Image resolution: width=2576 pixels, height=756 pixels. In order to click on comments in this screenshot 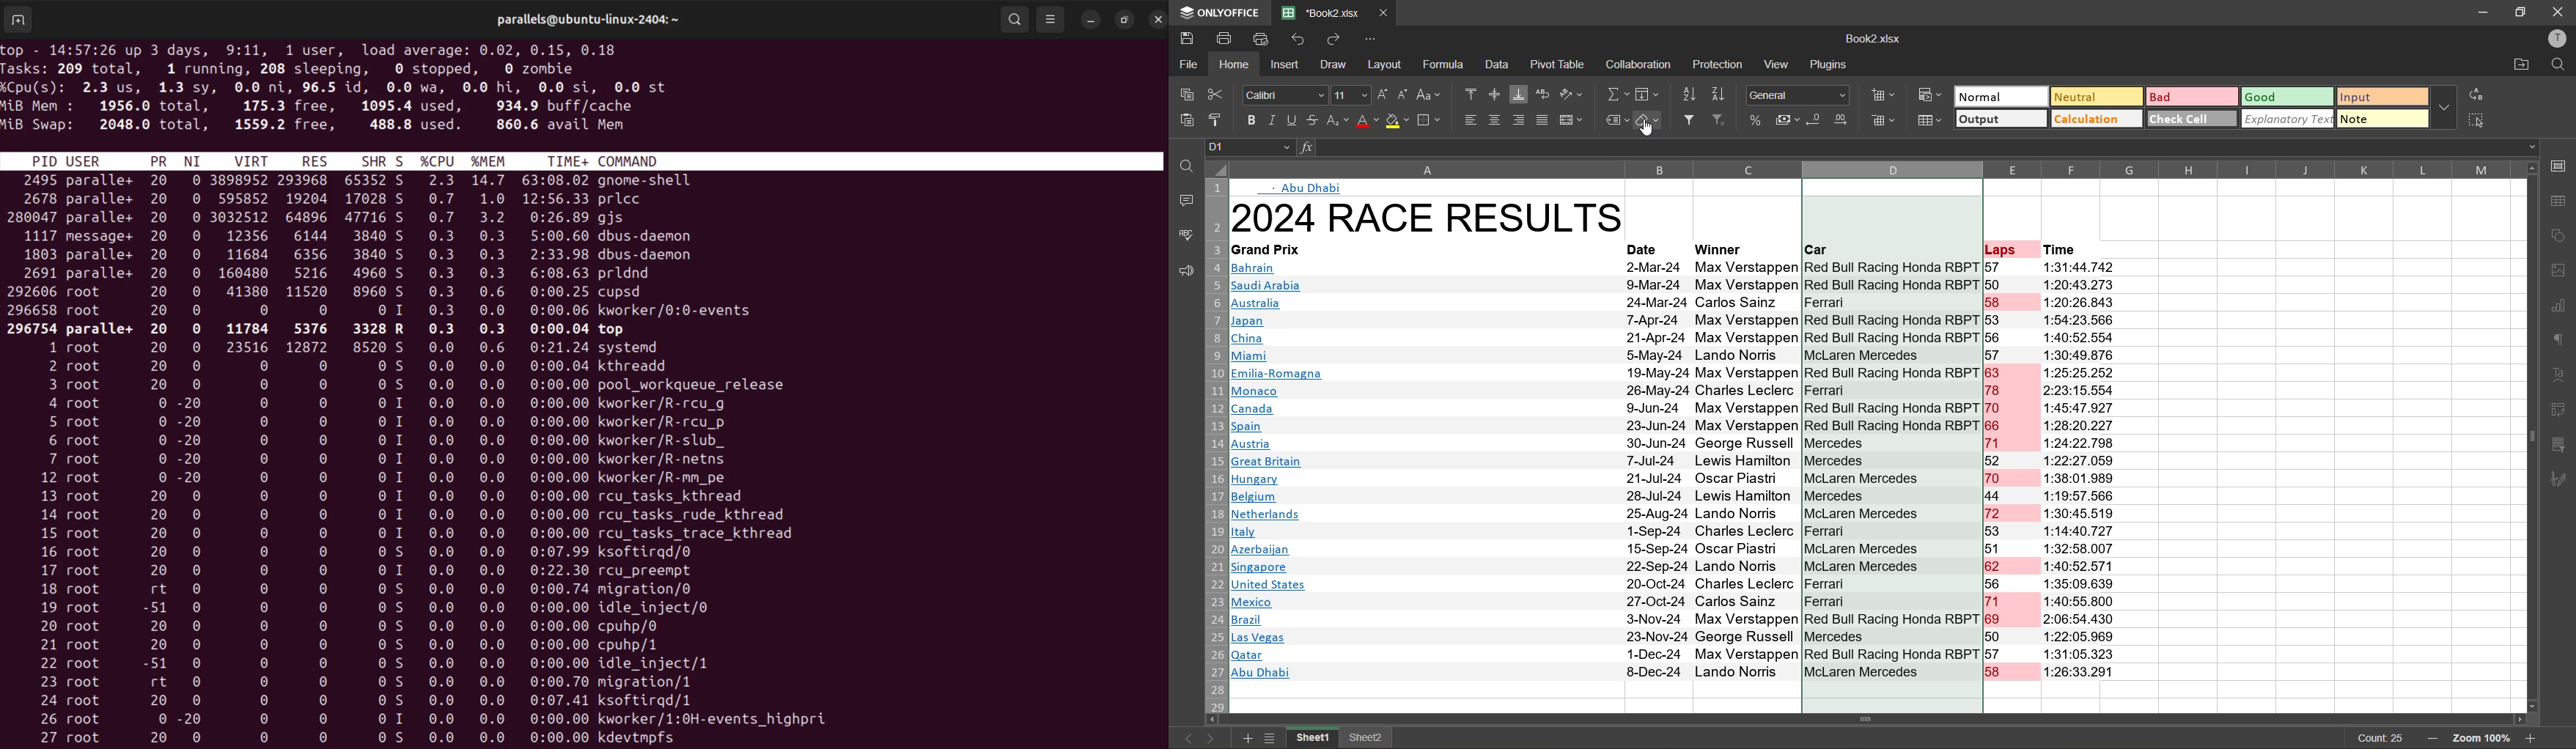, I will do `click(1183, 203)`.